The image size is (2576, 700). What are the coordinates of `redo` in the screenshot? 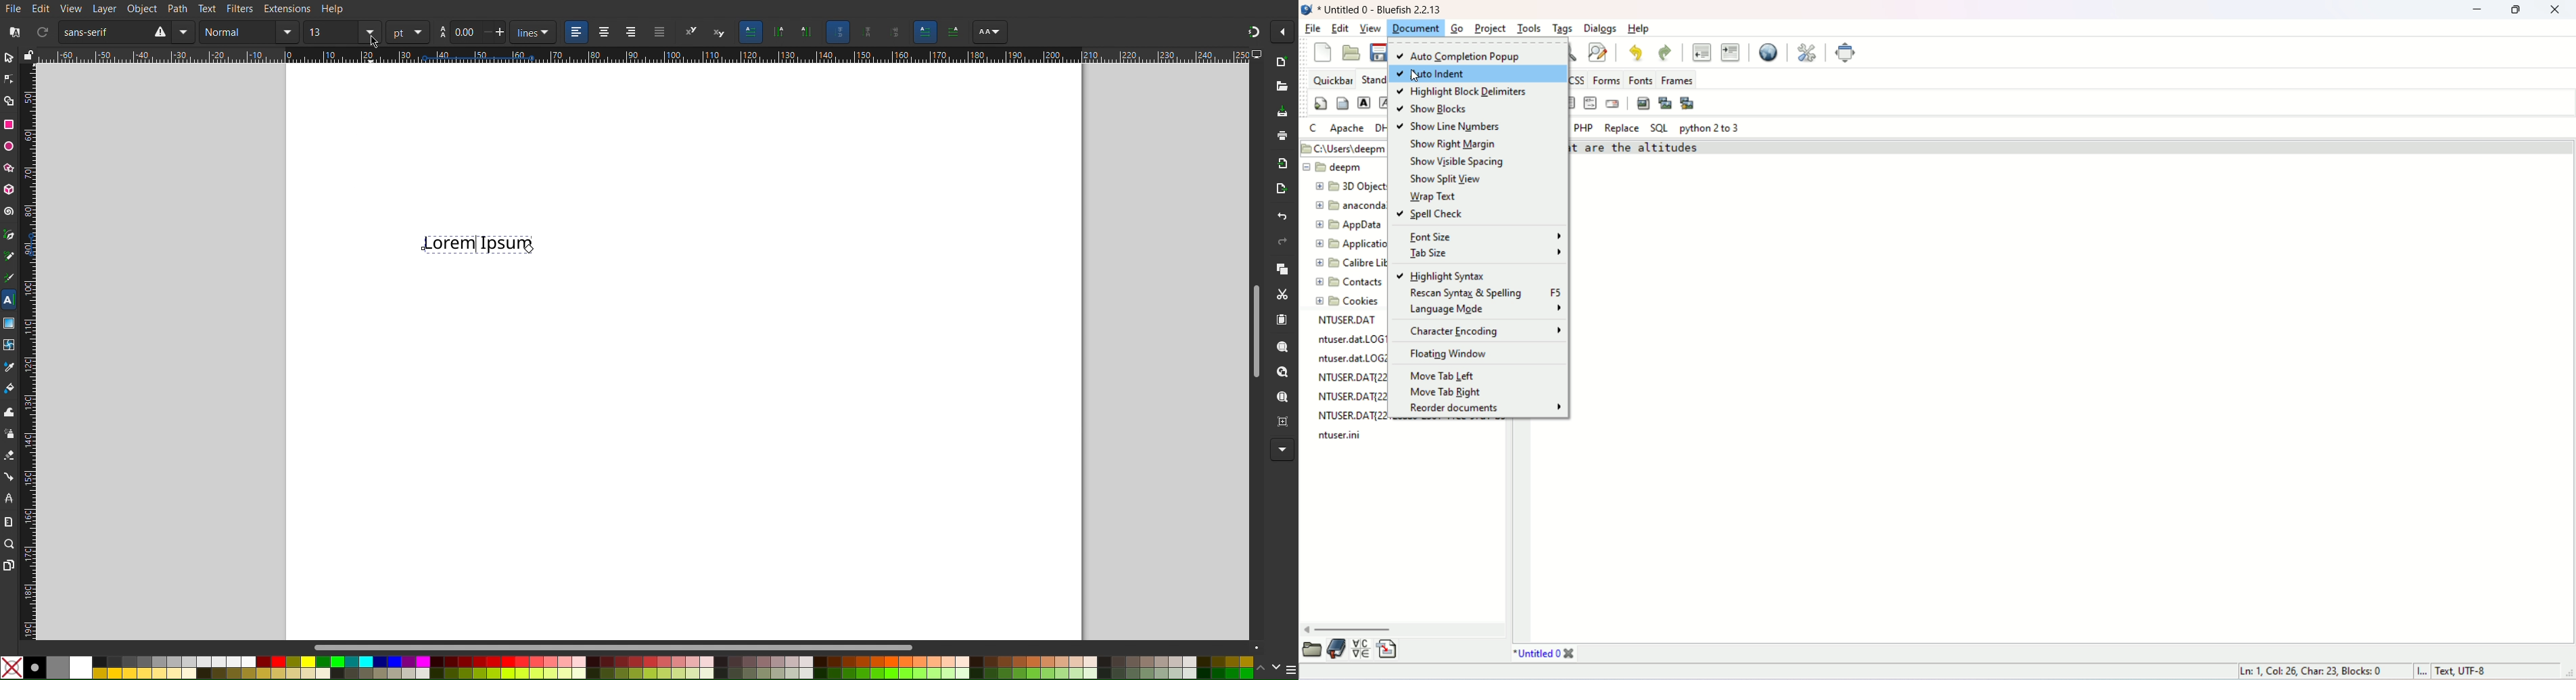 It's located at (1663, 53).